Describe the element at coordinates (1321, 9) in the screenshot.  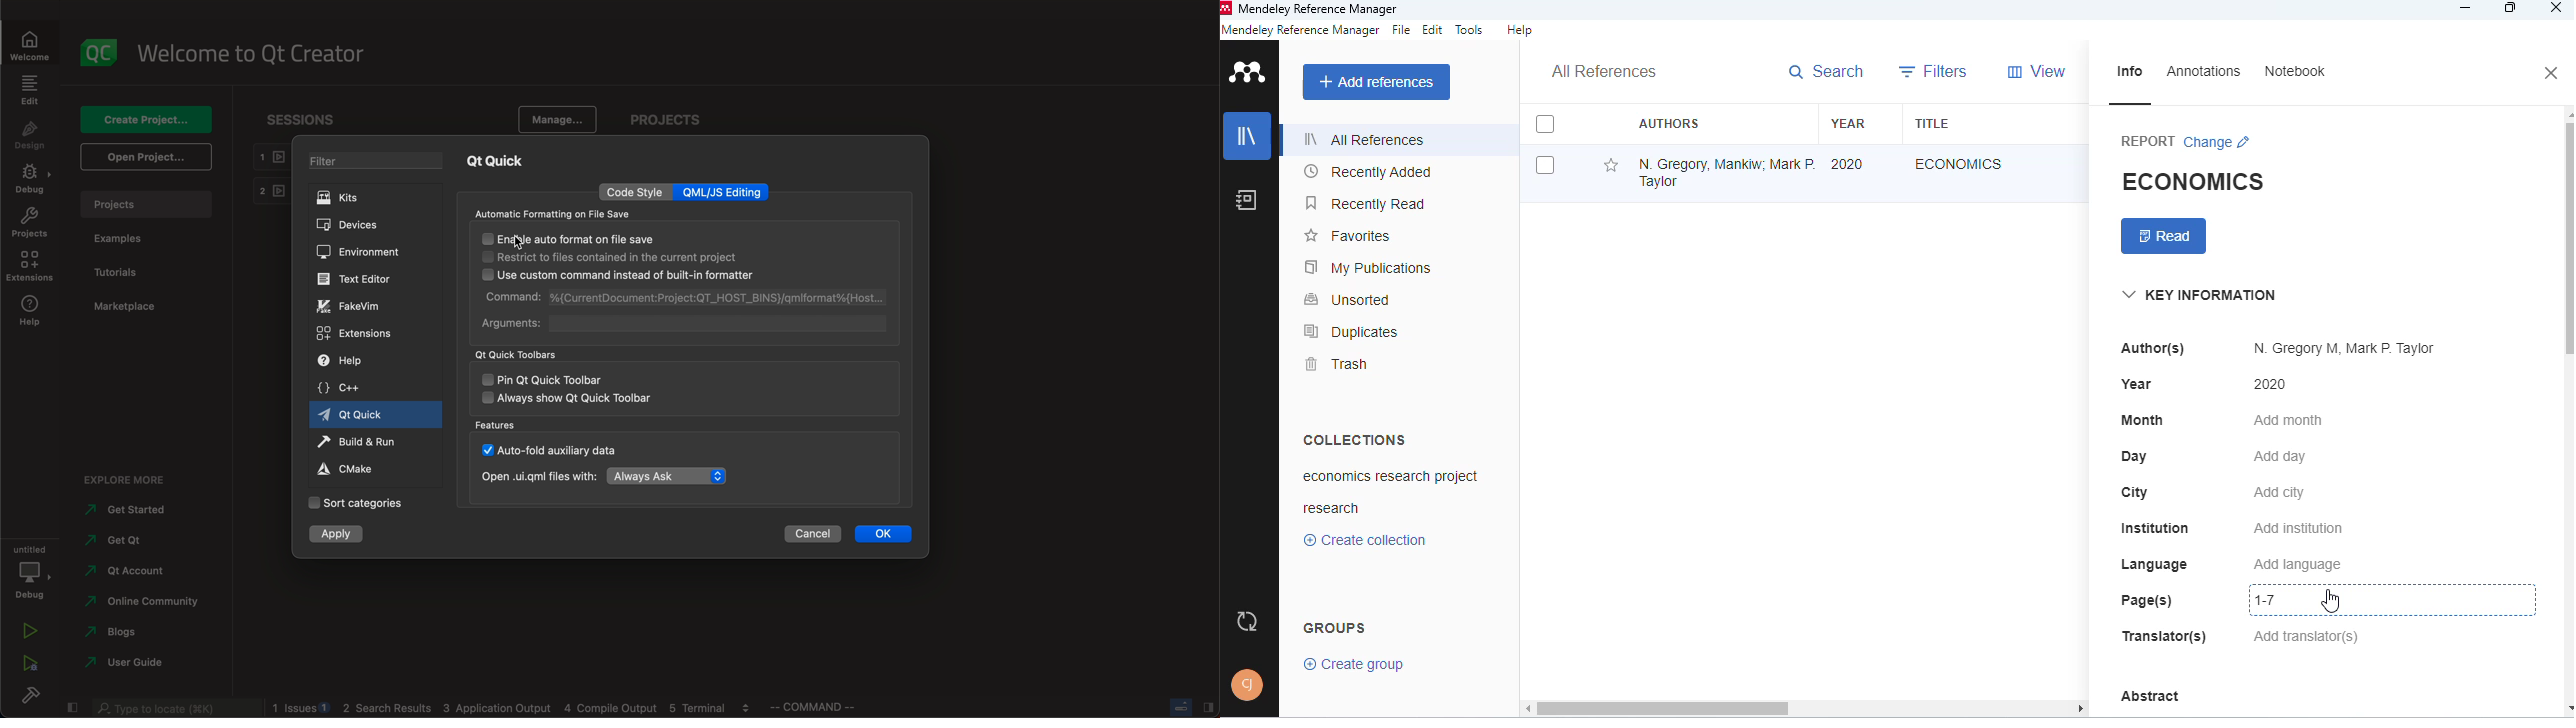
I see `mendeley reference manager` at that location.